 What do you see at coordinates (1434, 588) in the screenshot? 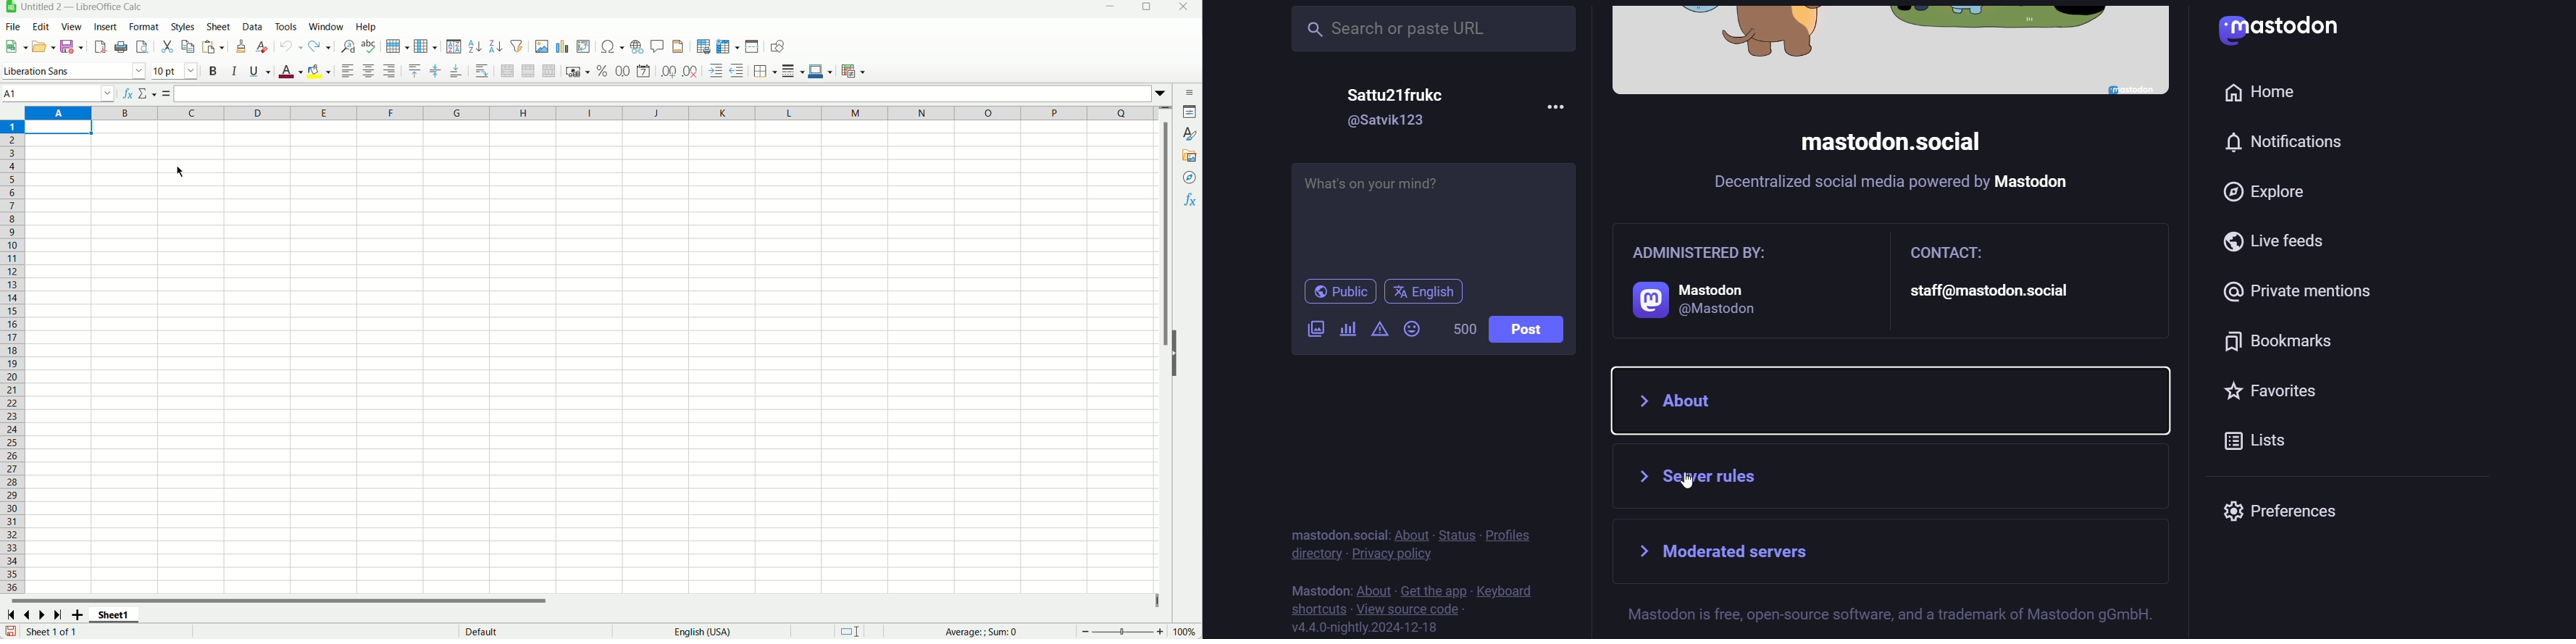
I see `get the app` at bounding box center [1434, 588].